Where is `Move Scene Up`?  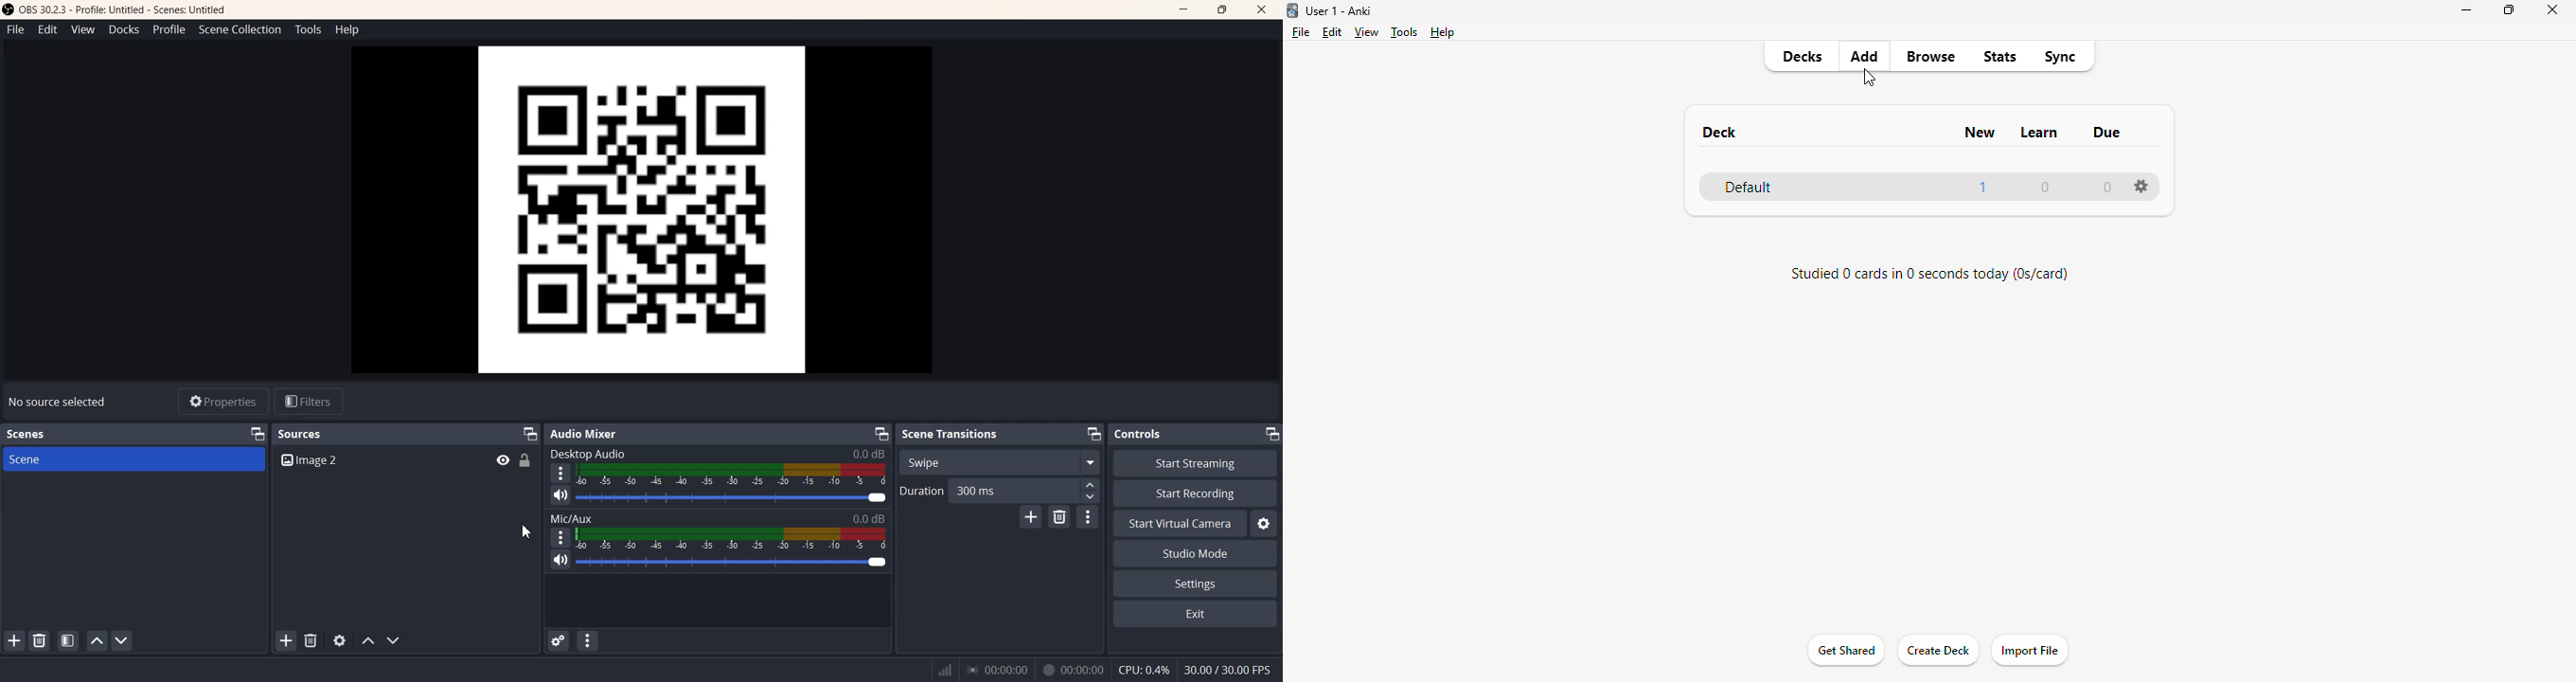 Move Scene Up is located at coordinates (98, 640).